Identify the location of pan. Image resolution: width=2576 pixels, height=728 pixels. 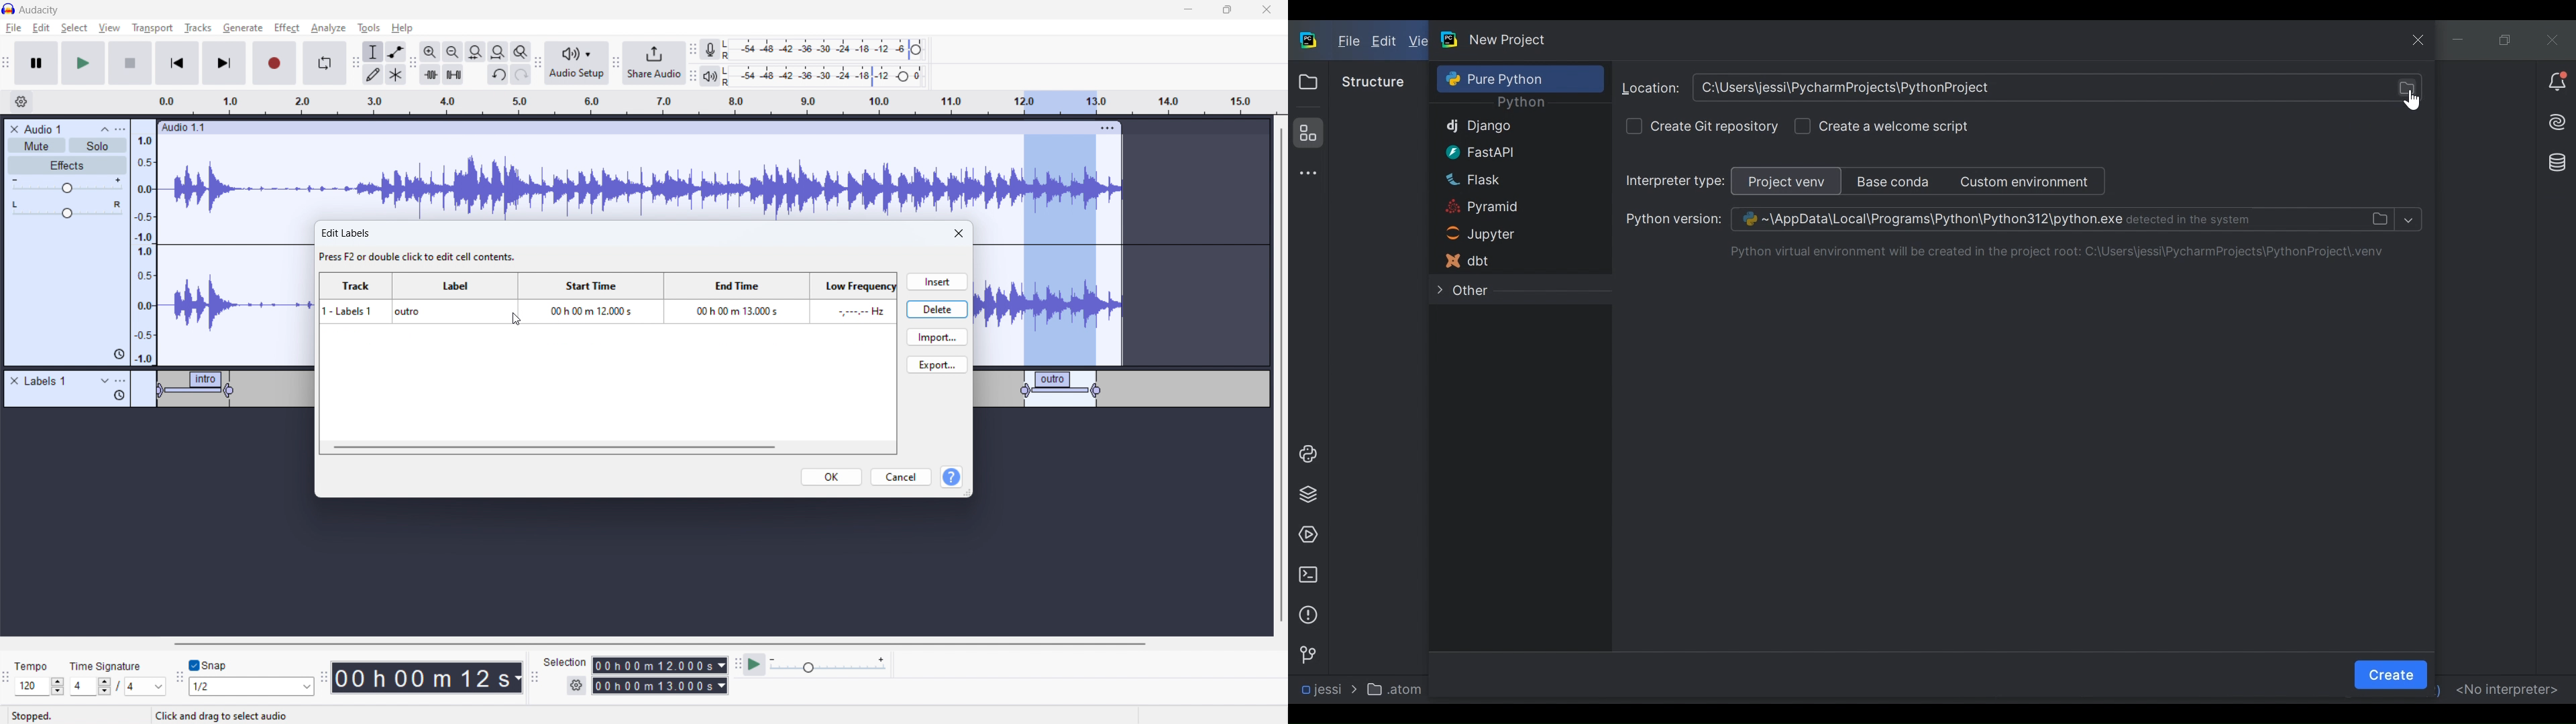
(67, 210).